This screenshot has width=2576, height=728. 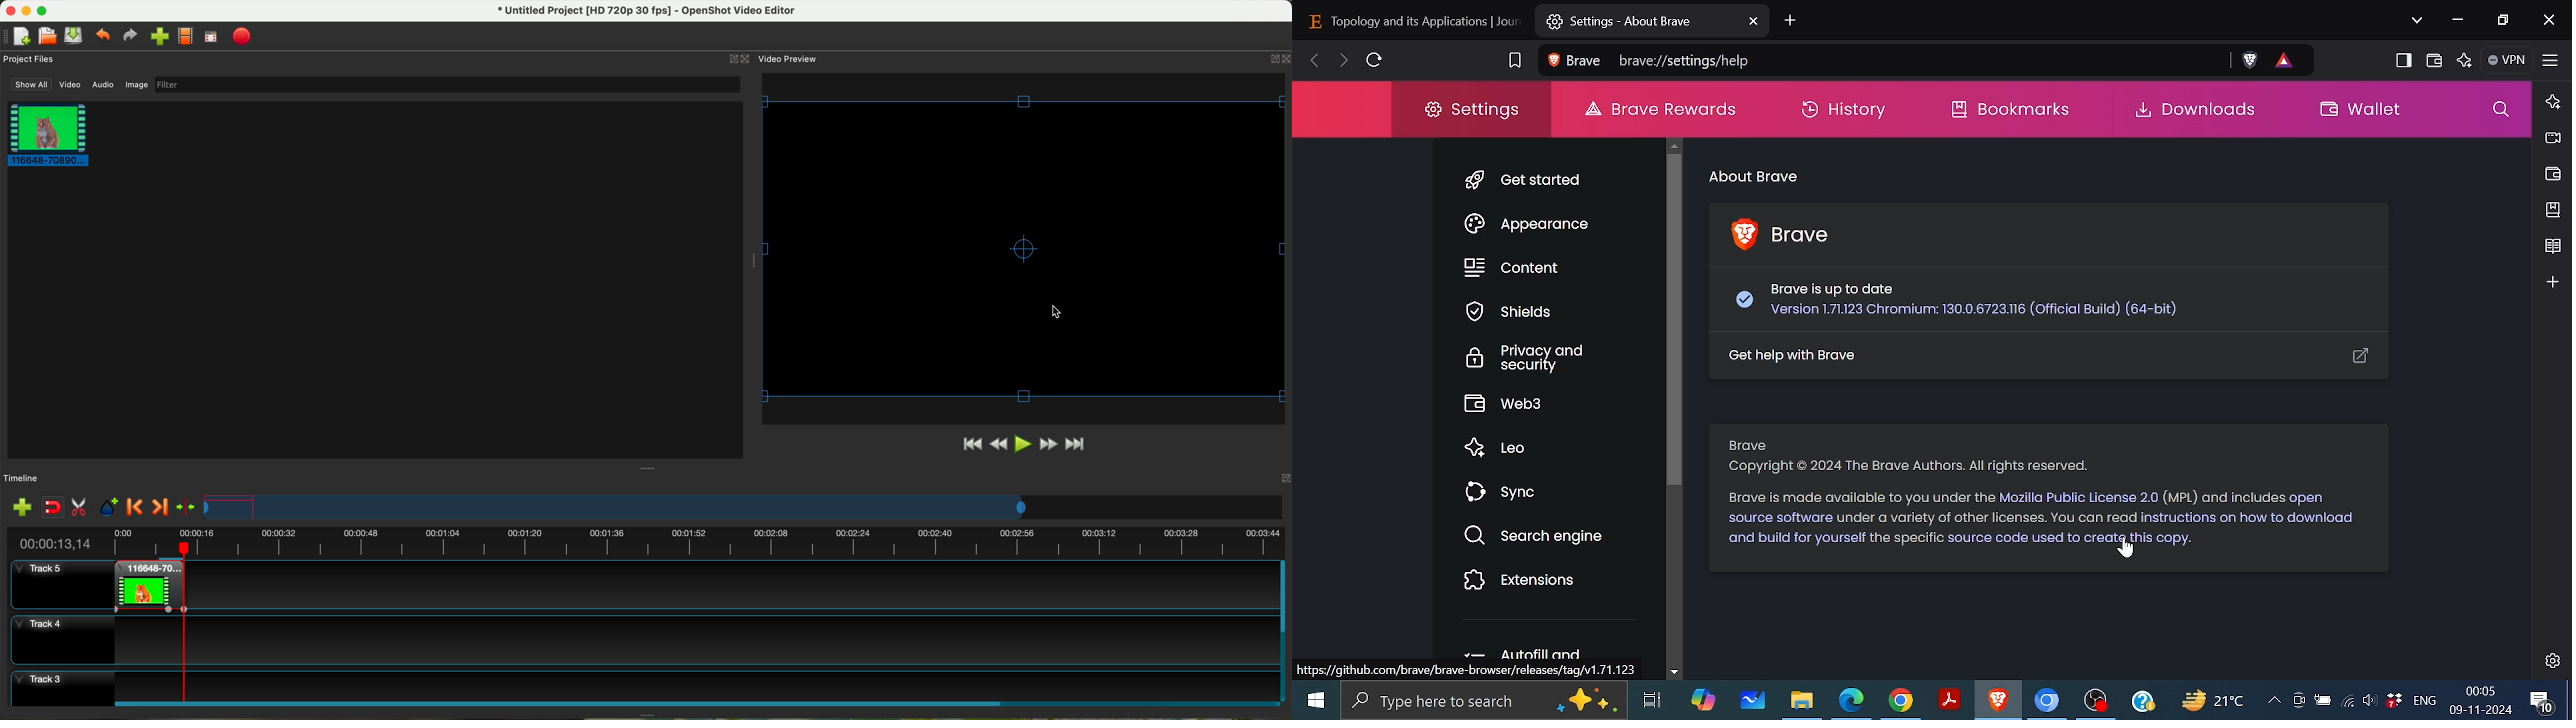 What do you see at coordinates (1077, 445) in the screenshot?
I see `jump to end` at bounding box center [1077, 445].